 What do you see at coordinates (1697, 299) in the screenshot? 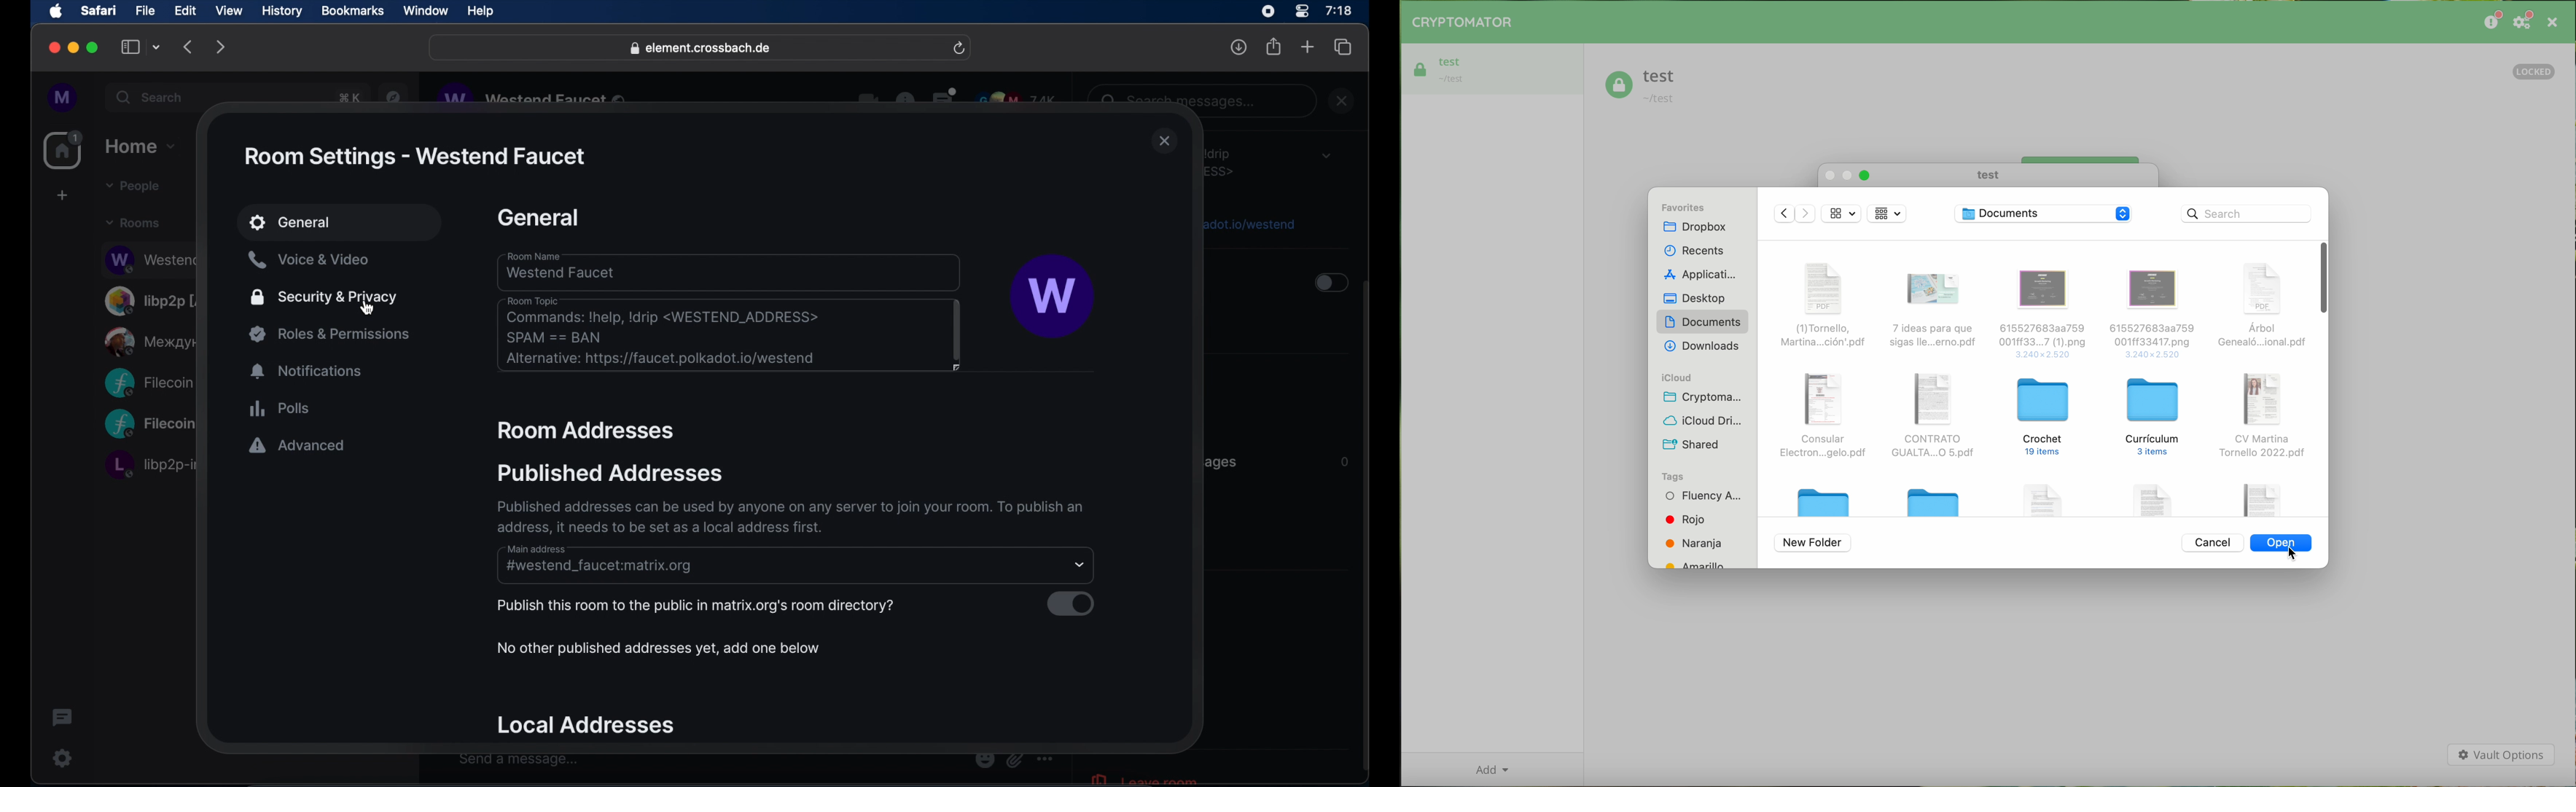
I see `desktop` at bounding box center [1697, 299].